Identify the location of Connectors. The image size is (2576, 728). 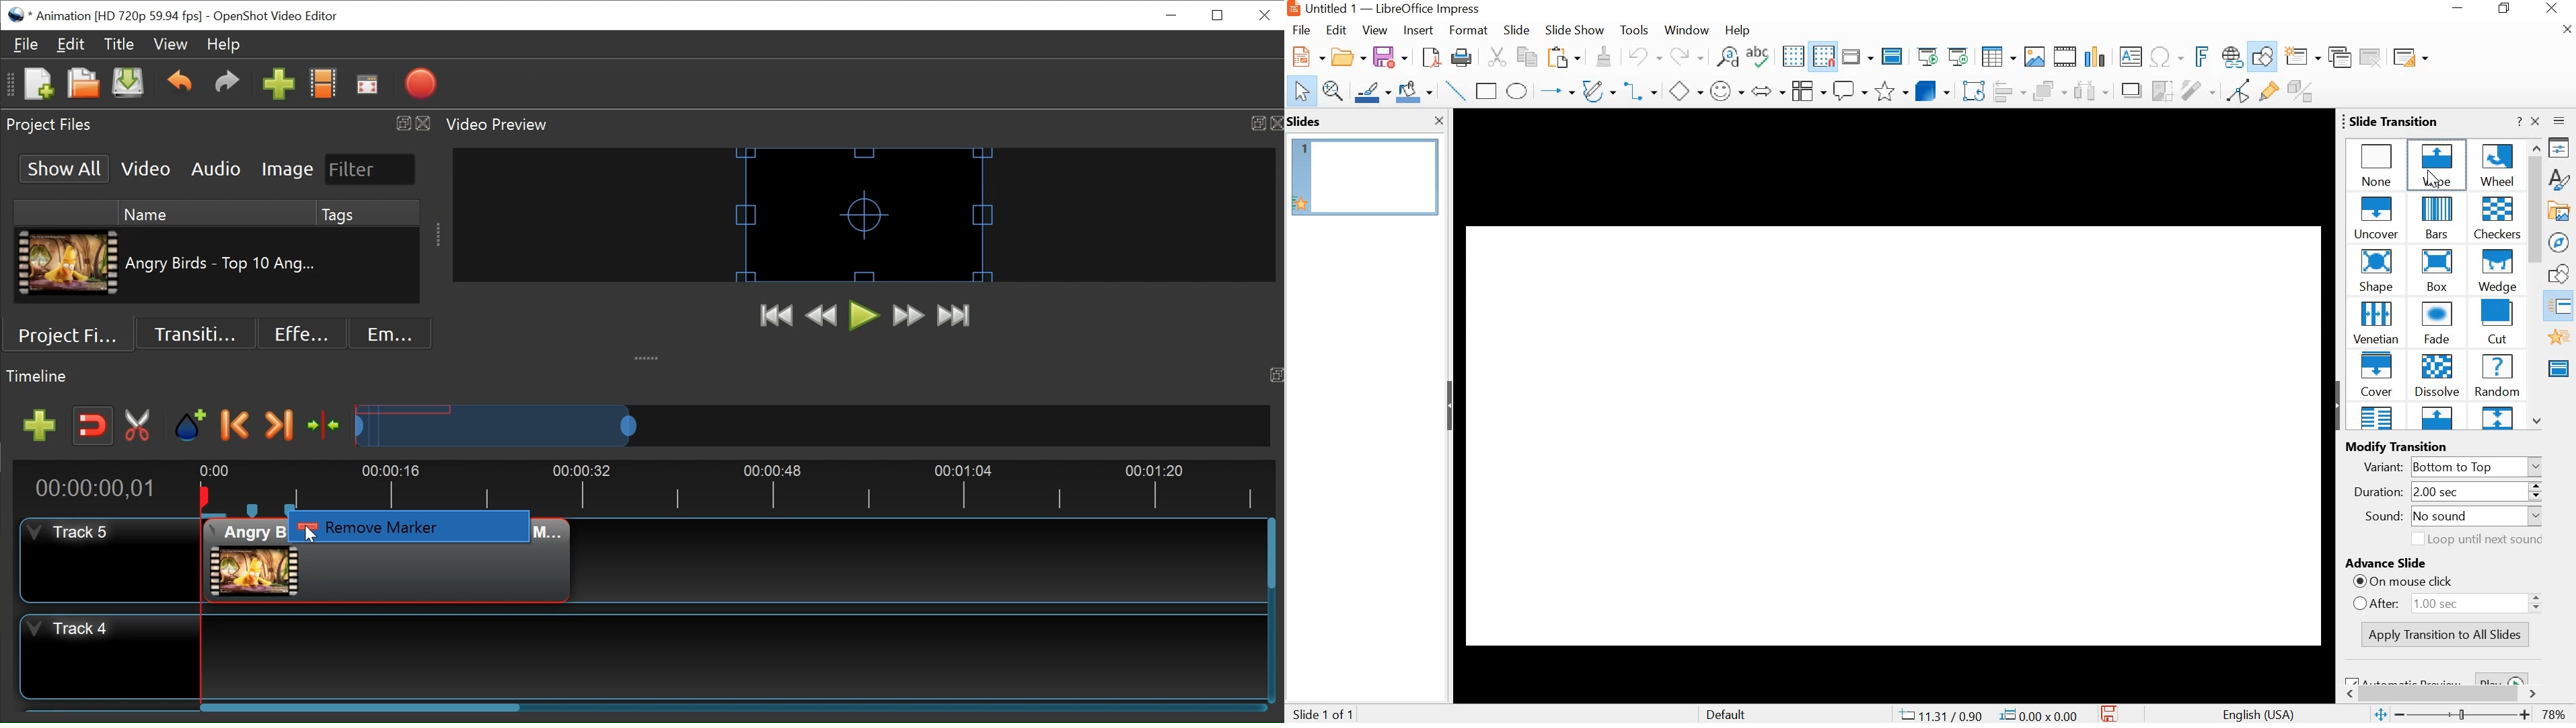
(1644, 90).